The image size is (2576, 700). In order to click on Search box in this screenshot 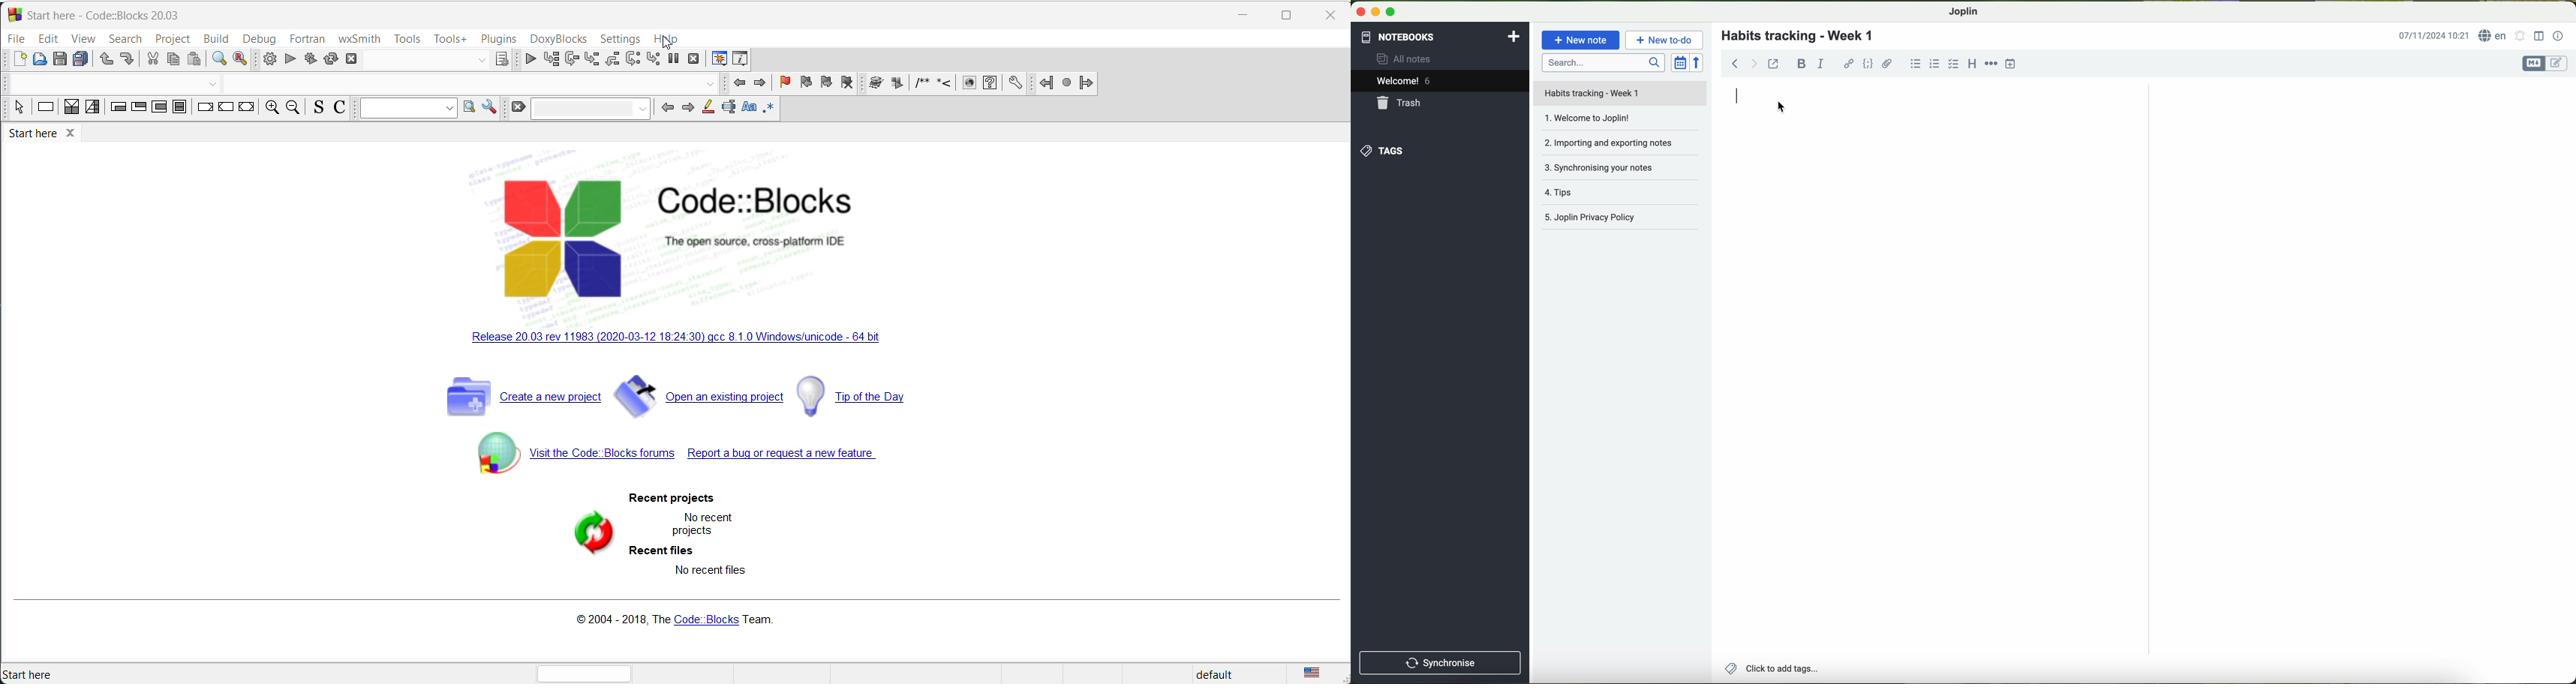, I will do `click(406, 110)`.